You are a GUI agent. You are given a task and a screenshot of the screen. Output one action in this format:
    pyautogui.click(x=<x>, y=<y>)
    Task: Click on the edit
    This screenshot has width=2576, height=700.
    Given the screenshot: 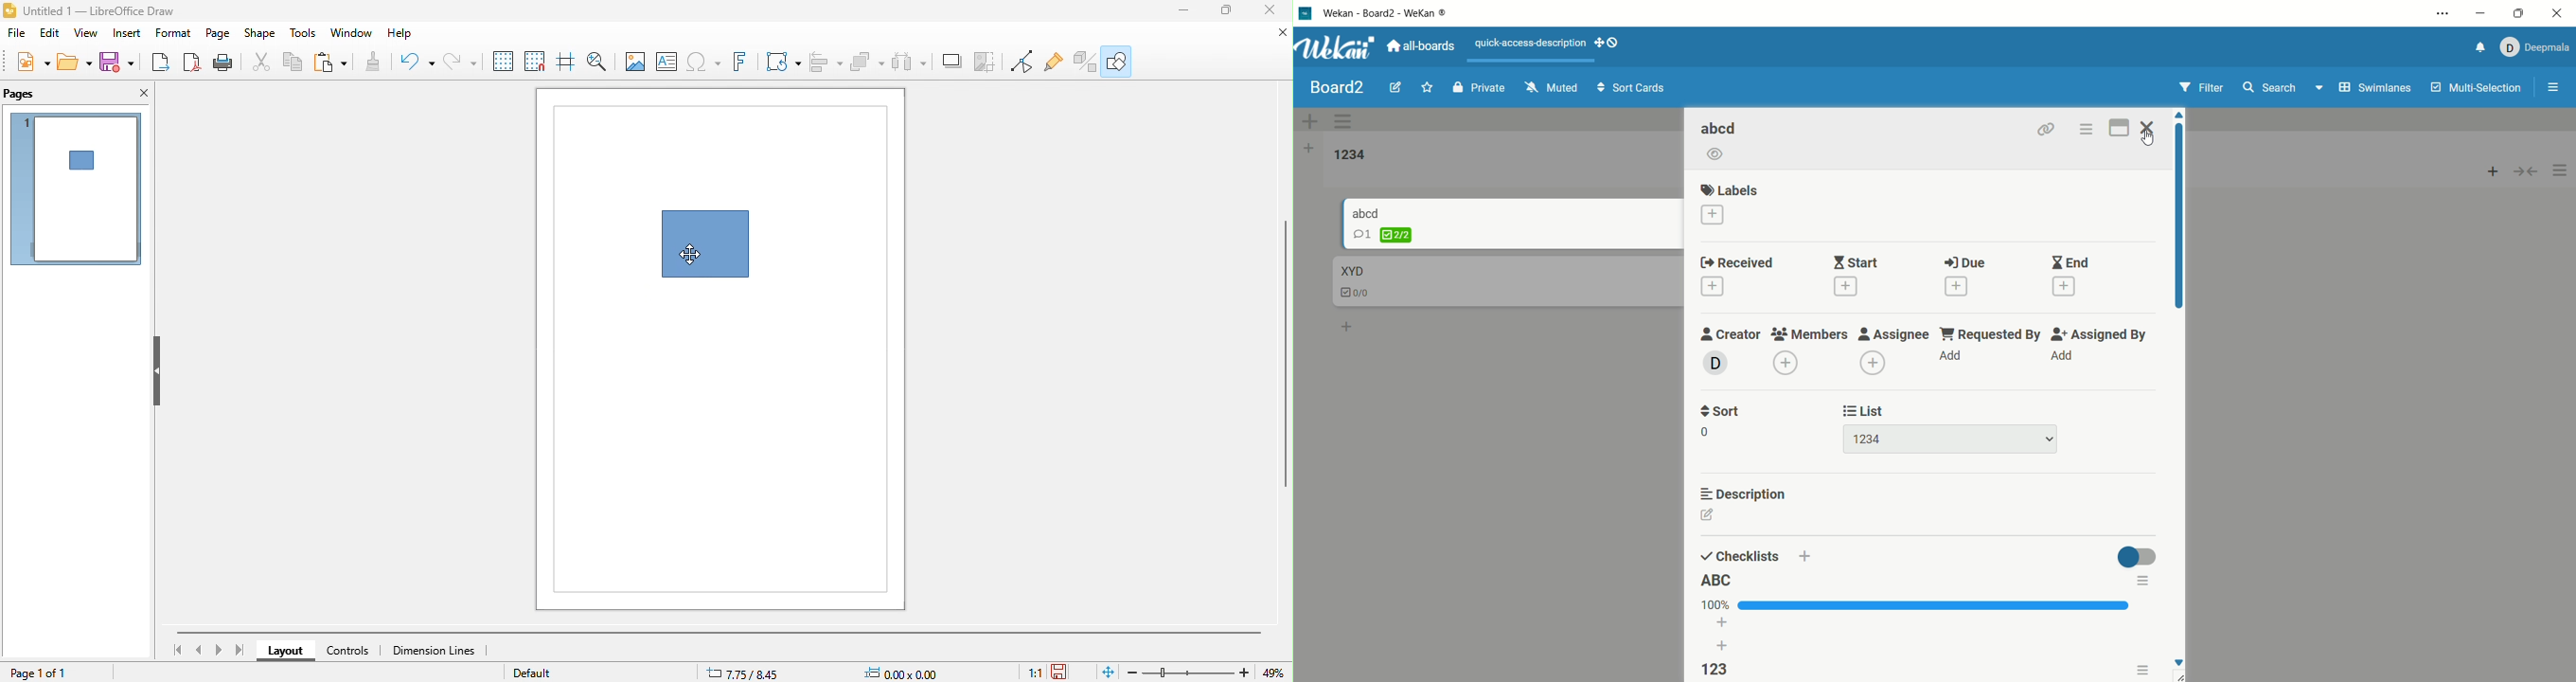 What is the action you would take?
    pyautogui.click(x=49, y=33)
    